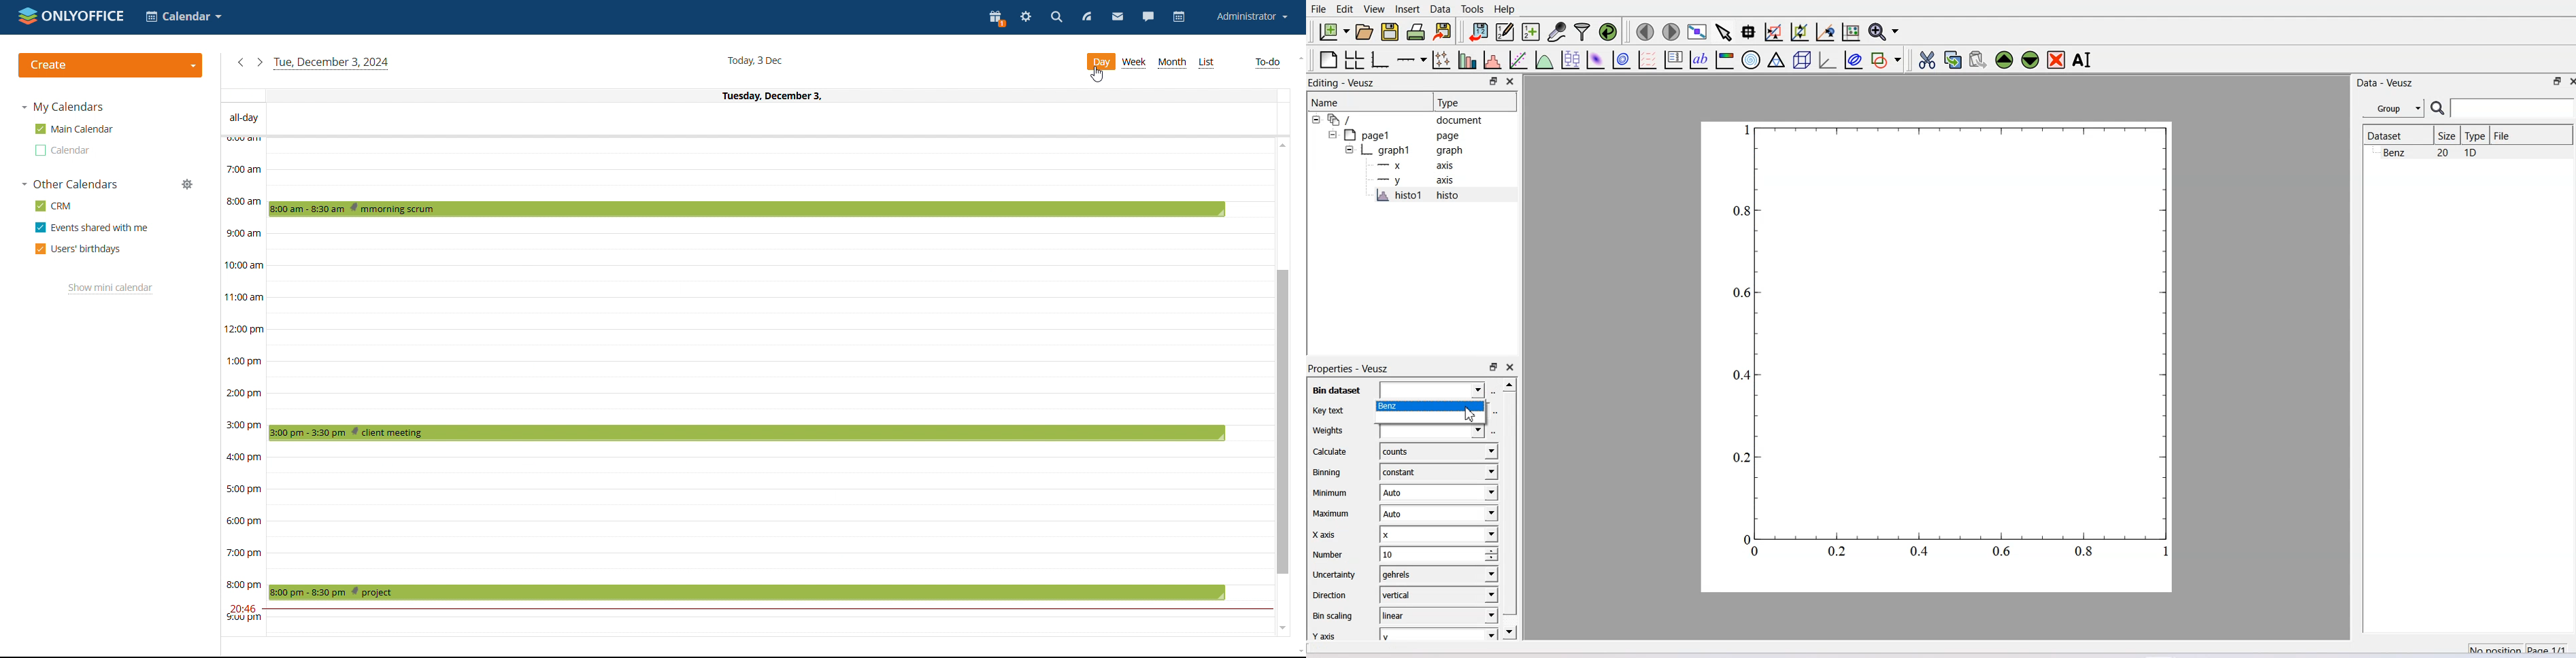 The height and width of the screenshot is (672, 2576). What do you see at coordinates (1411, 60) in the screenshot?
I see `Add an axis to the Plot` at bounding box center [1411, 60].